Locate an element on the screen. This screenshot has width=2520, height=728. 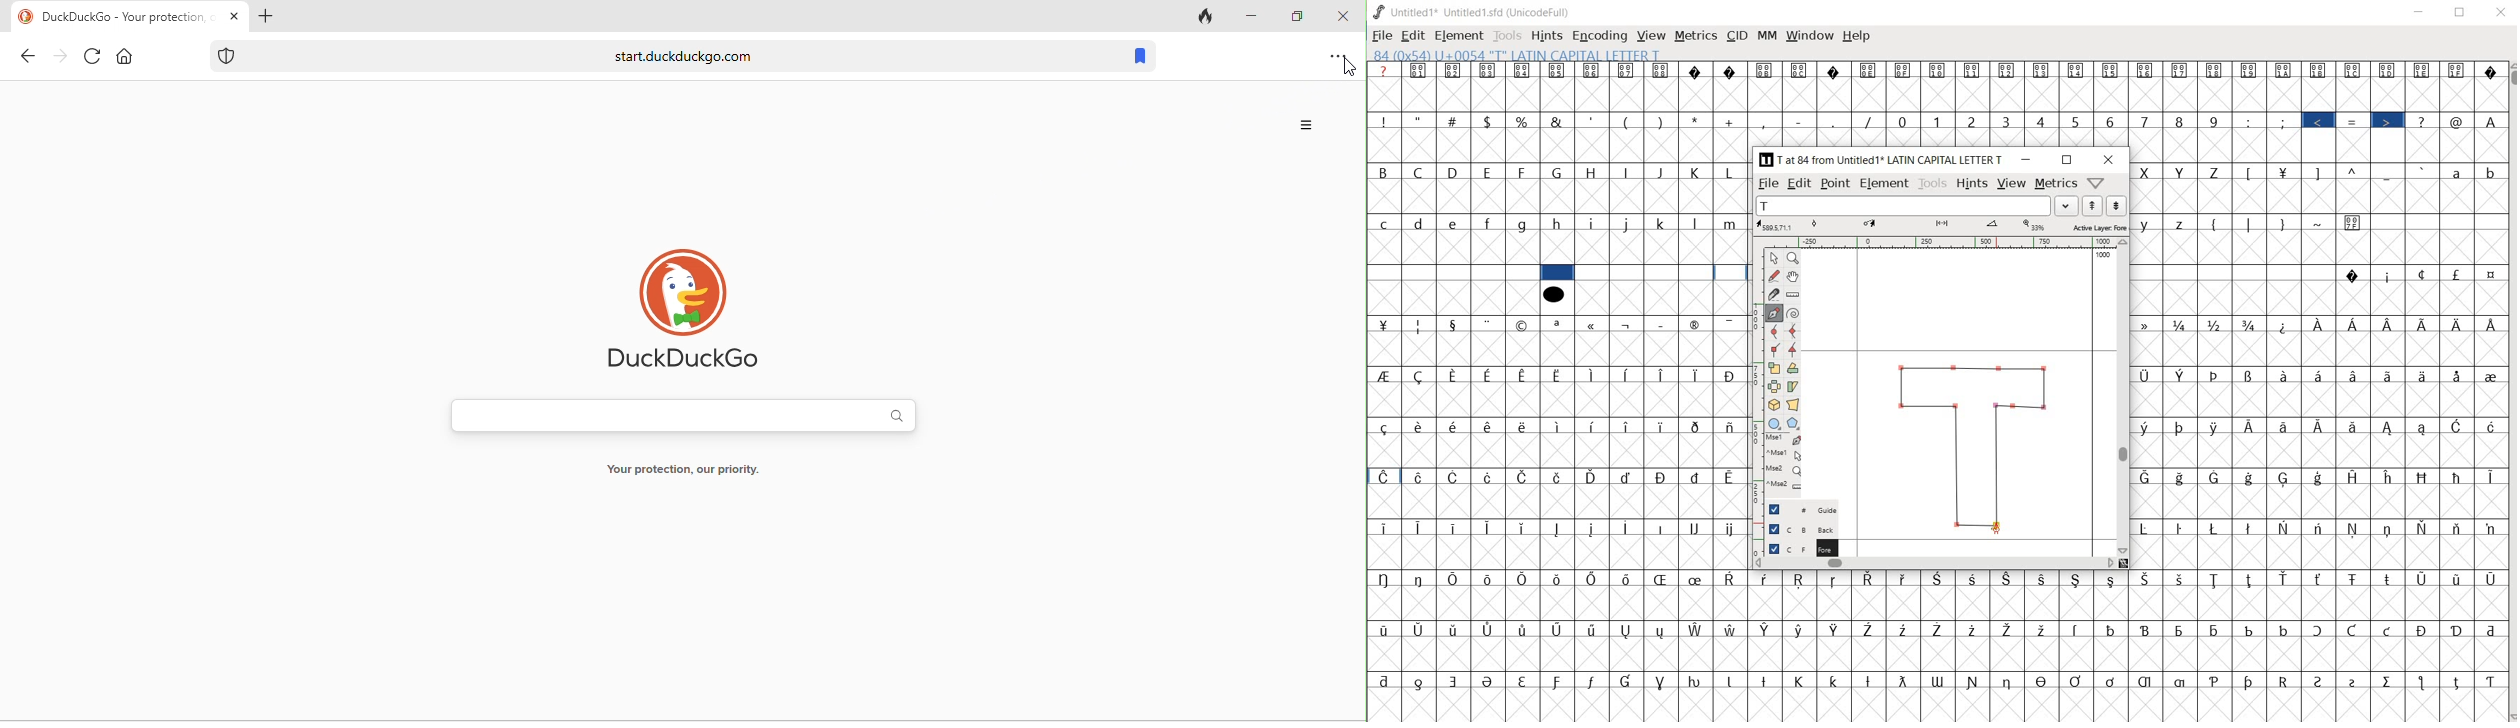
X is located at coordinates (2147, 172).